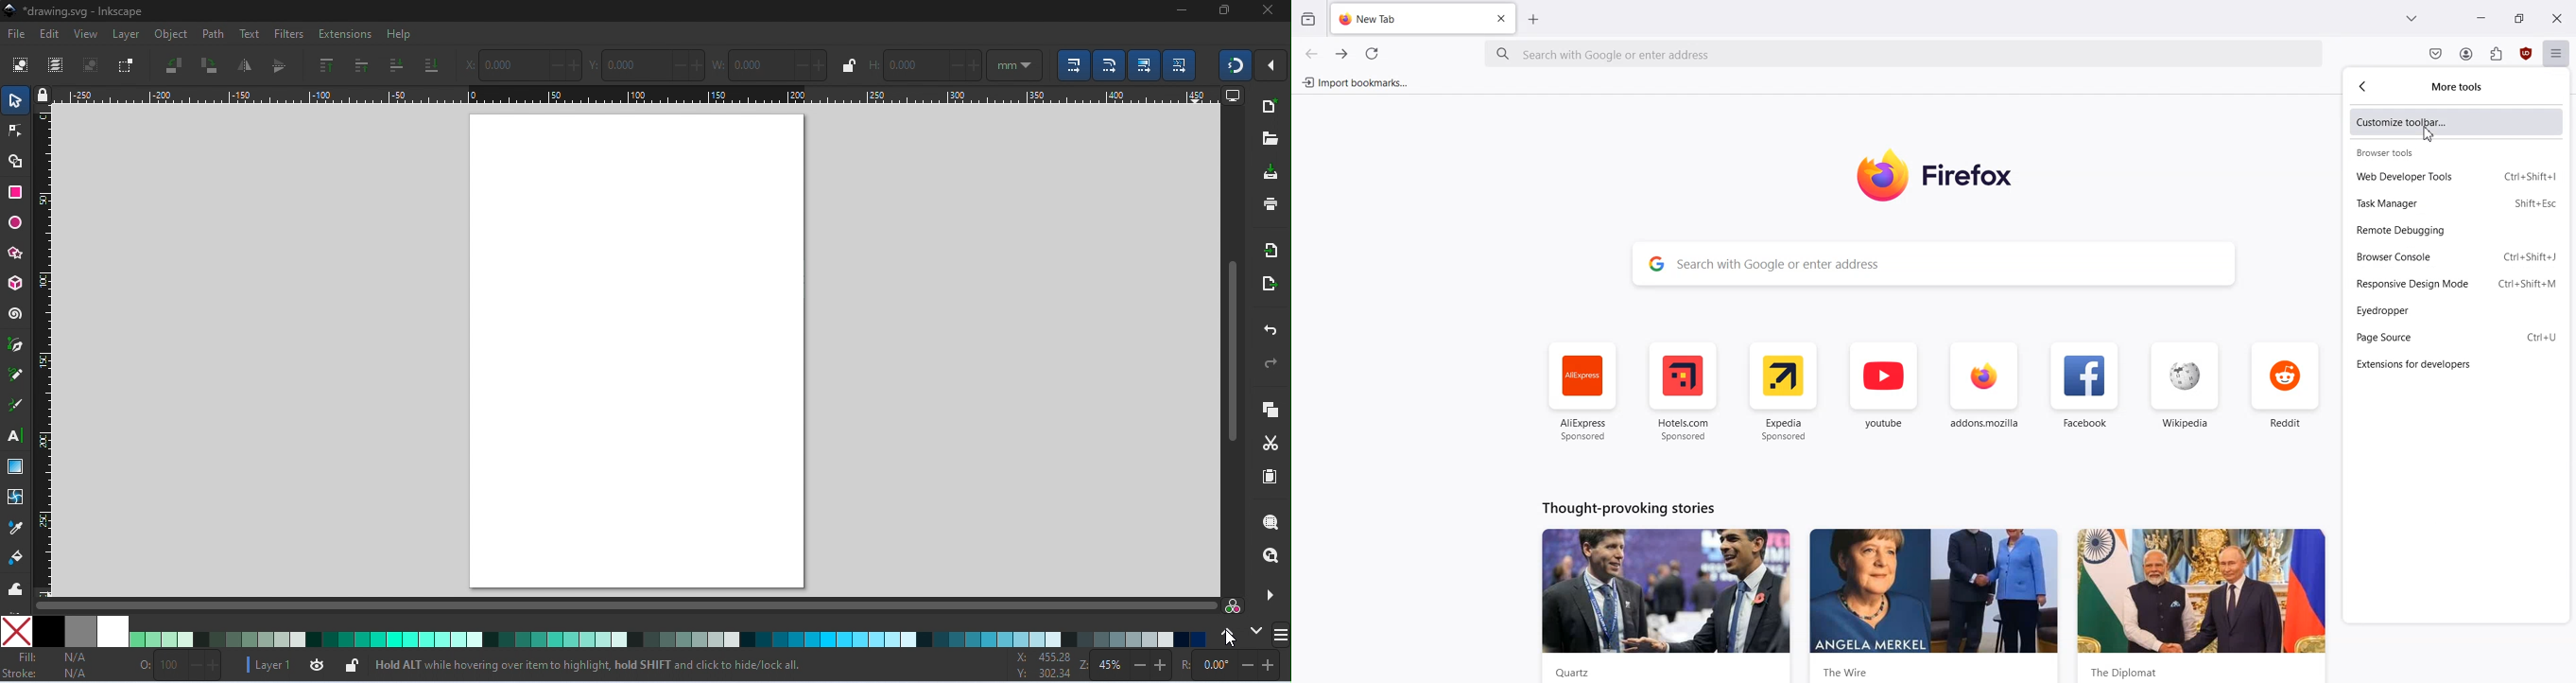 This screenshot has width=2576, height=700. Describe the element at coordinates (1343, 54) in the screenshot. I see `Go Forward one page ` at that location.